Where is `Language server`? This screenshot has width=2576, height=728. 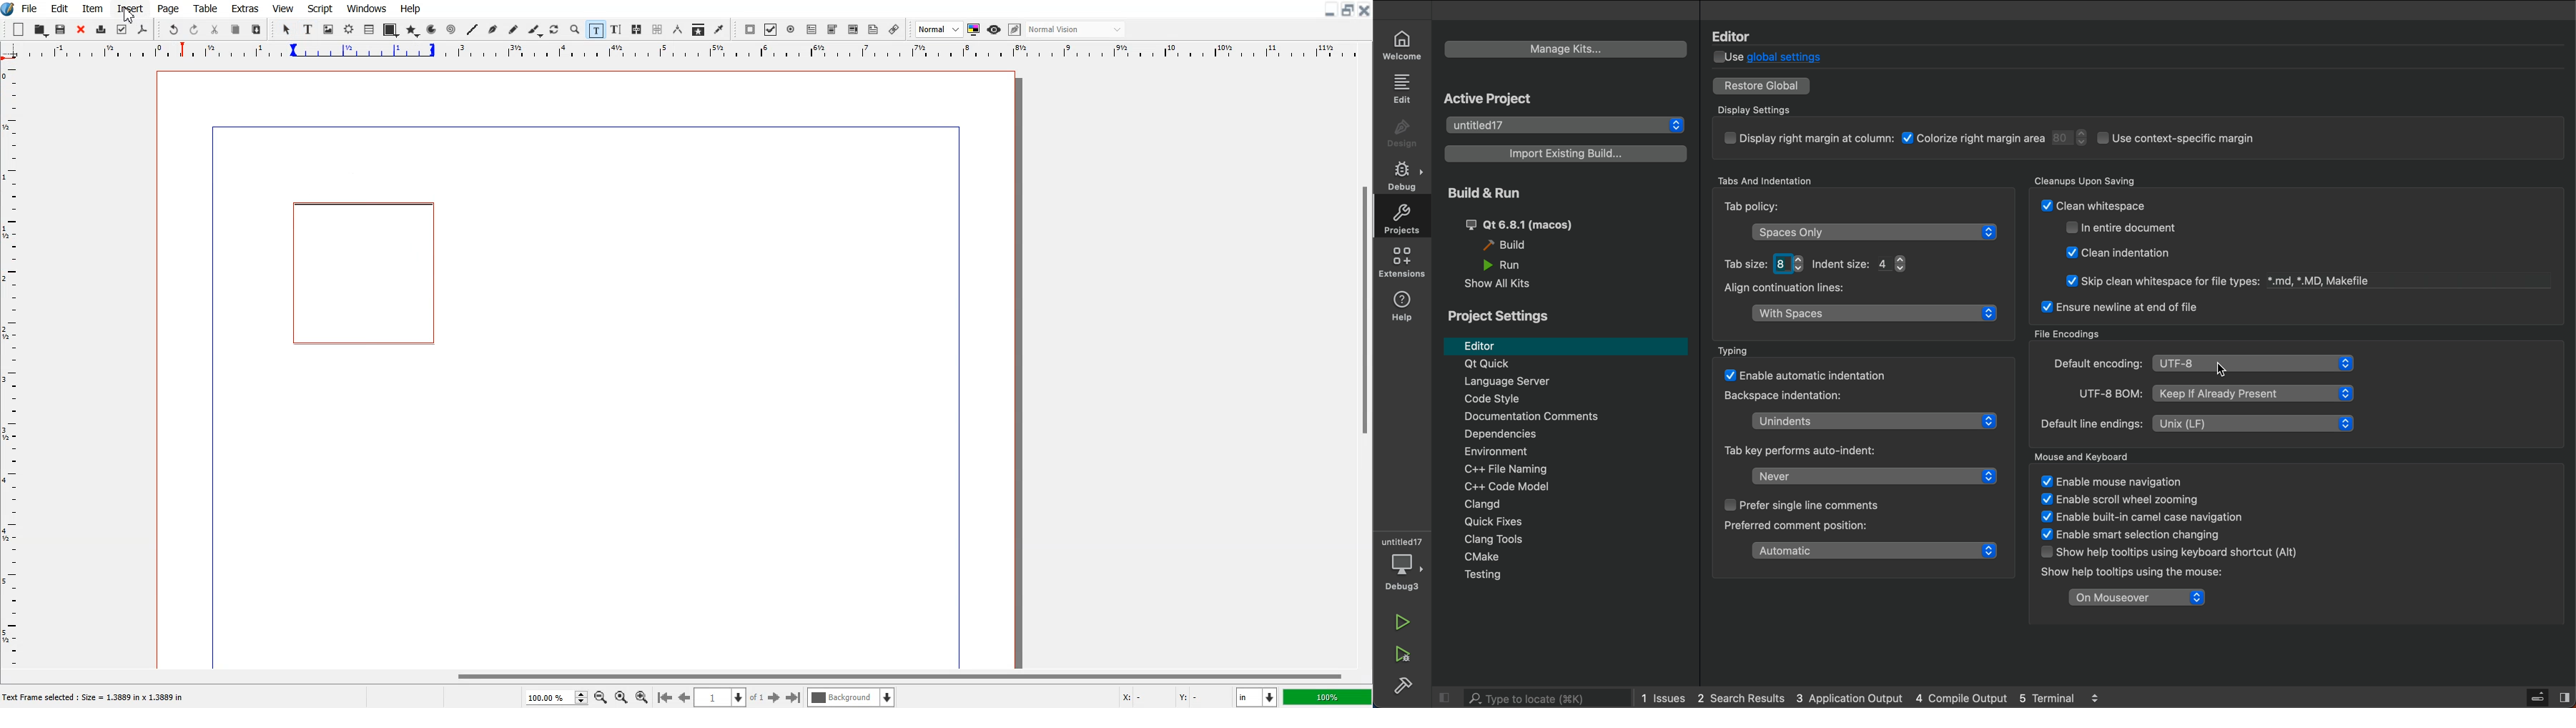 Language server is located at coordinates (1567, 382).